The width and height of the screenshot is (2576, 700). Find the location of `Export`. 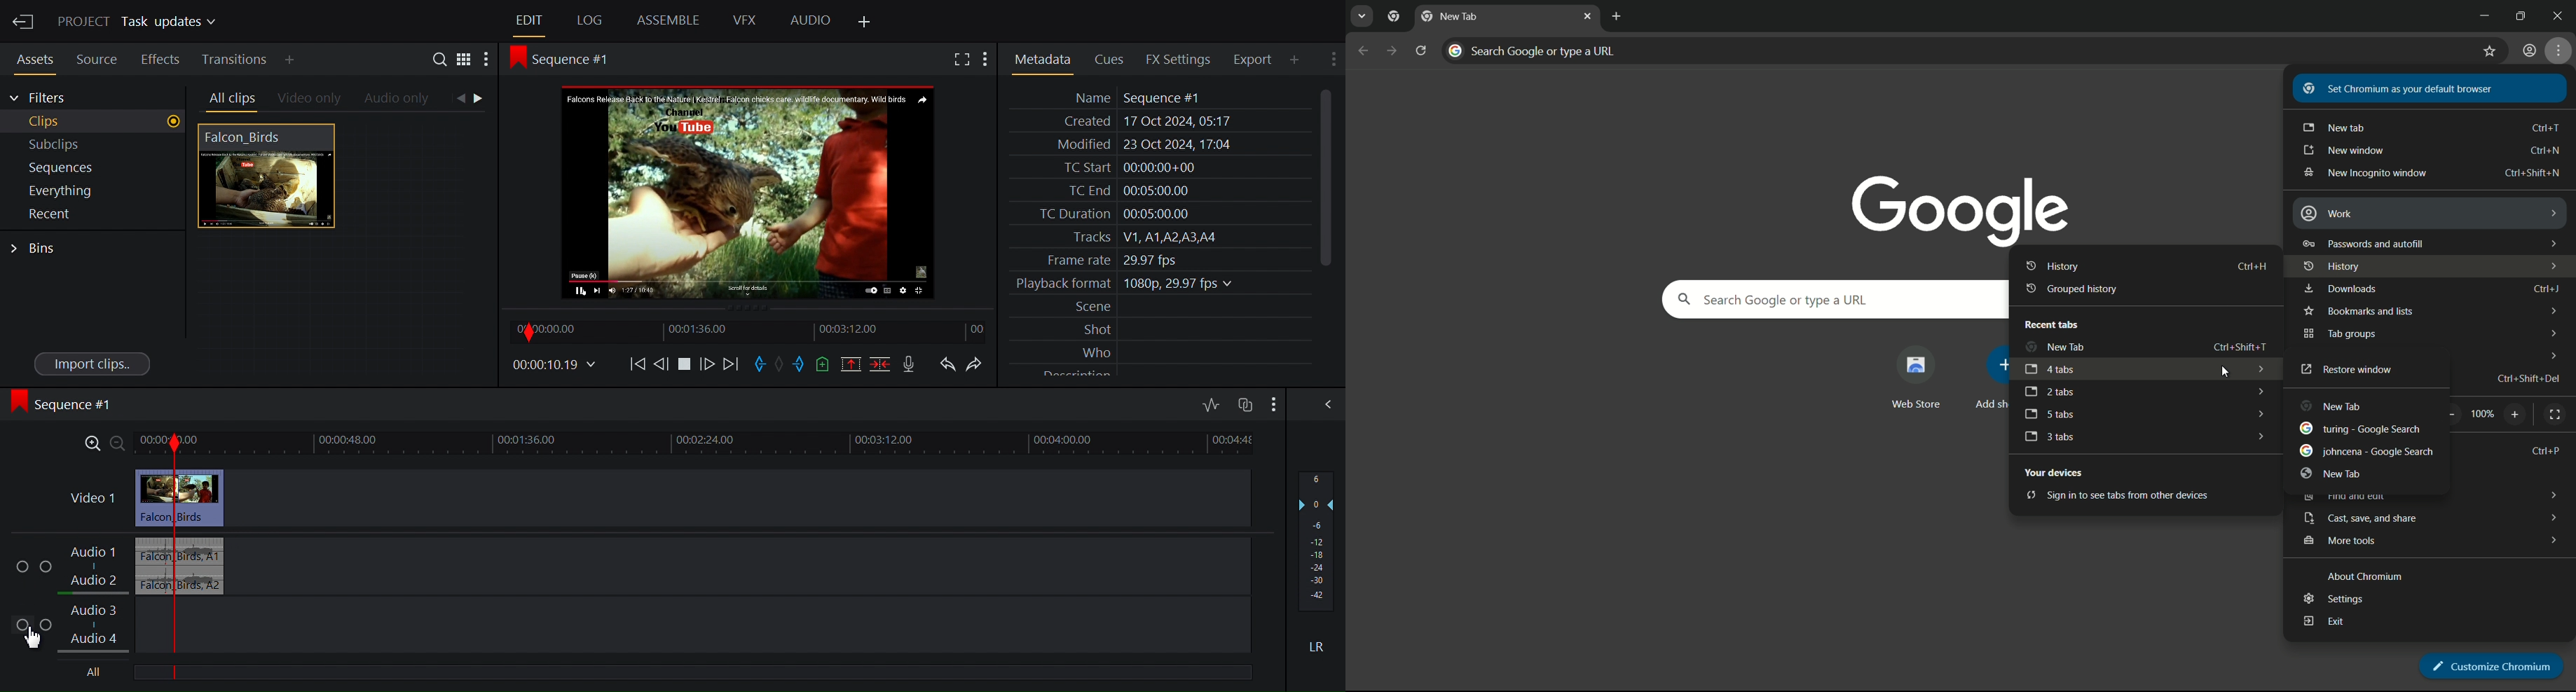

Export is located at coordinates (1258, 59).